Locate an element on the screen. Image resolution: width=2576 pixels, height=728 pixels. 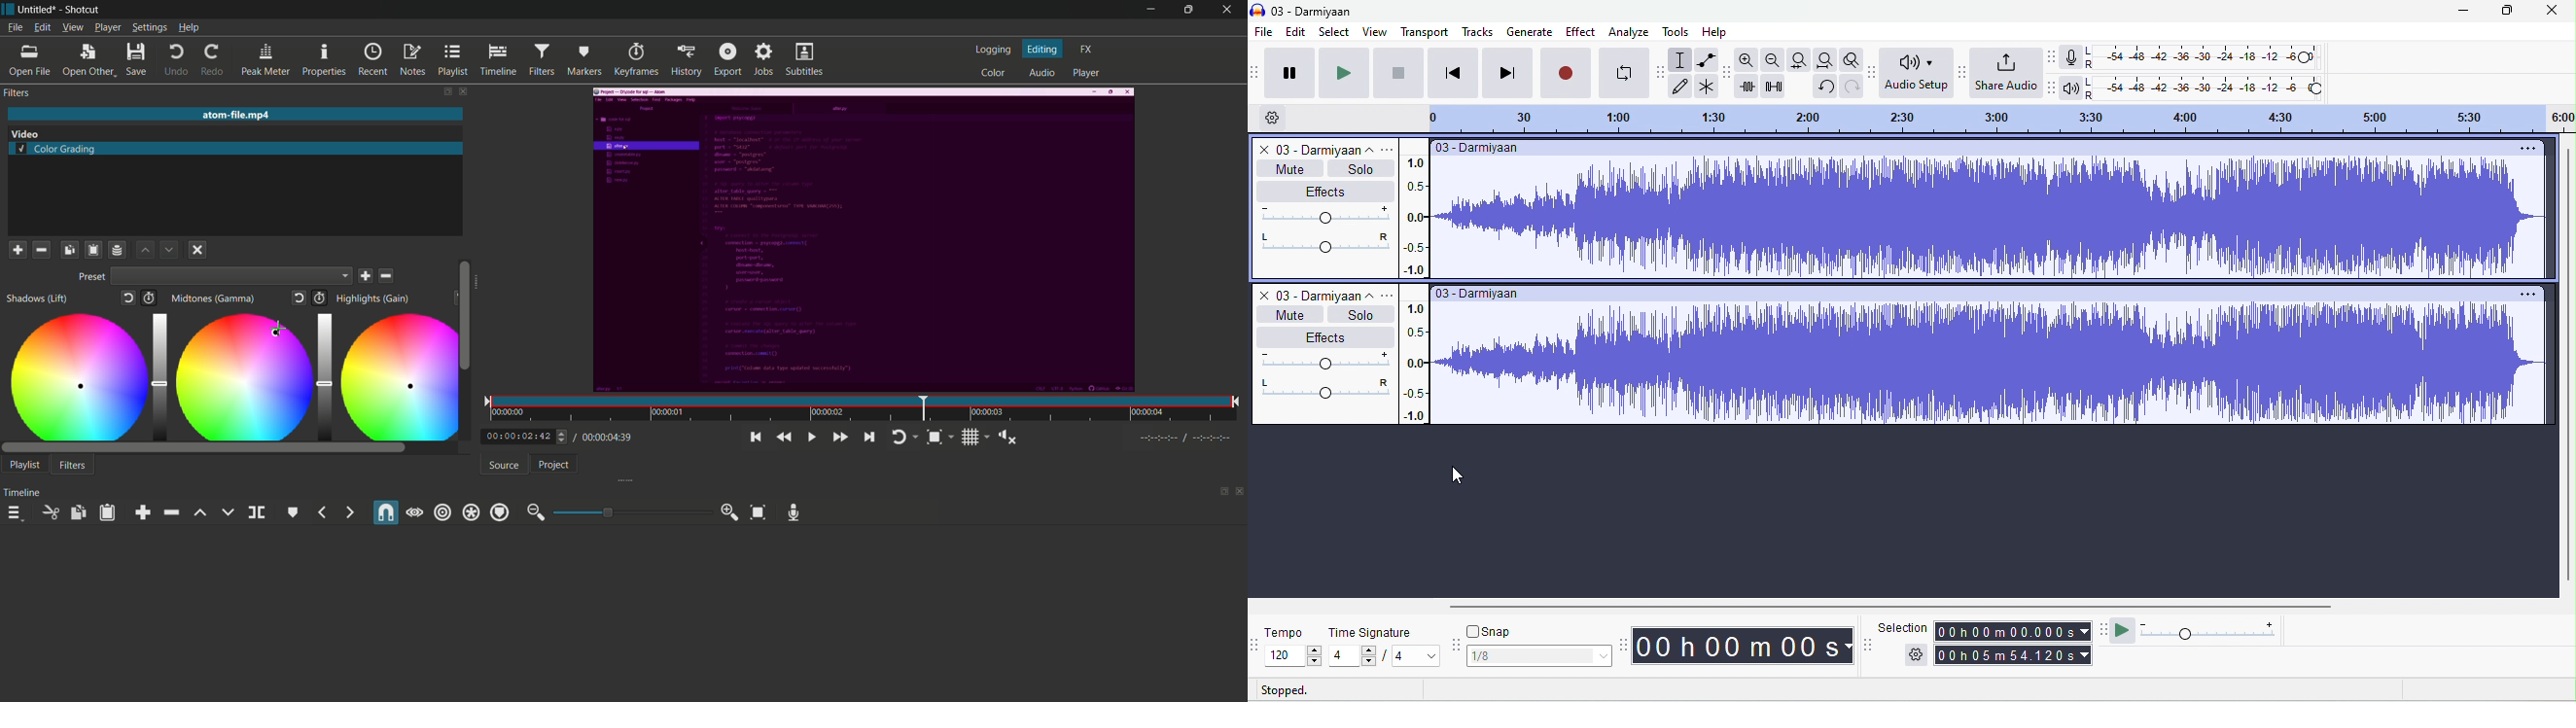
notes is located at coordinates (412, 60).